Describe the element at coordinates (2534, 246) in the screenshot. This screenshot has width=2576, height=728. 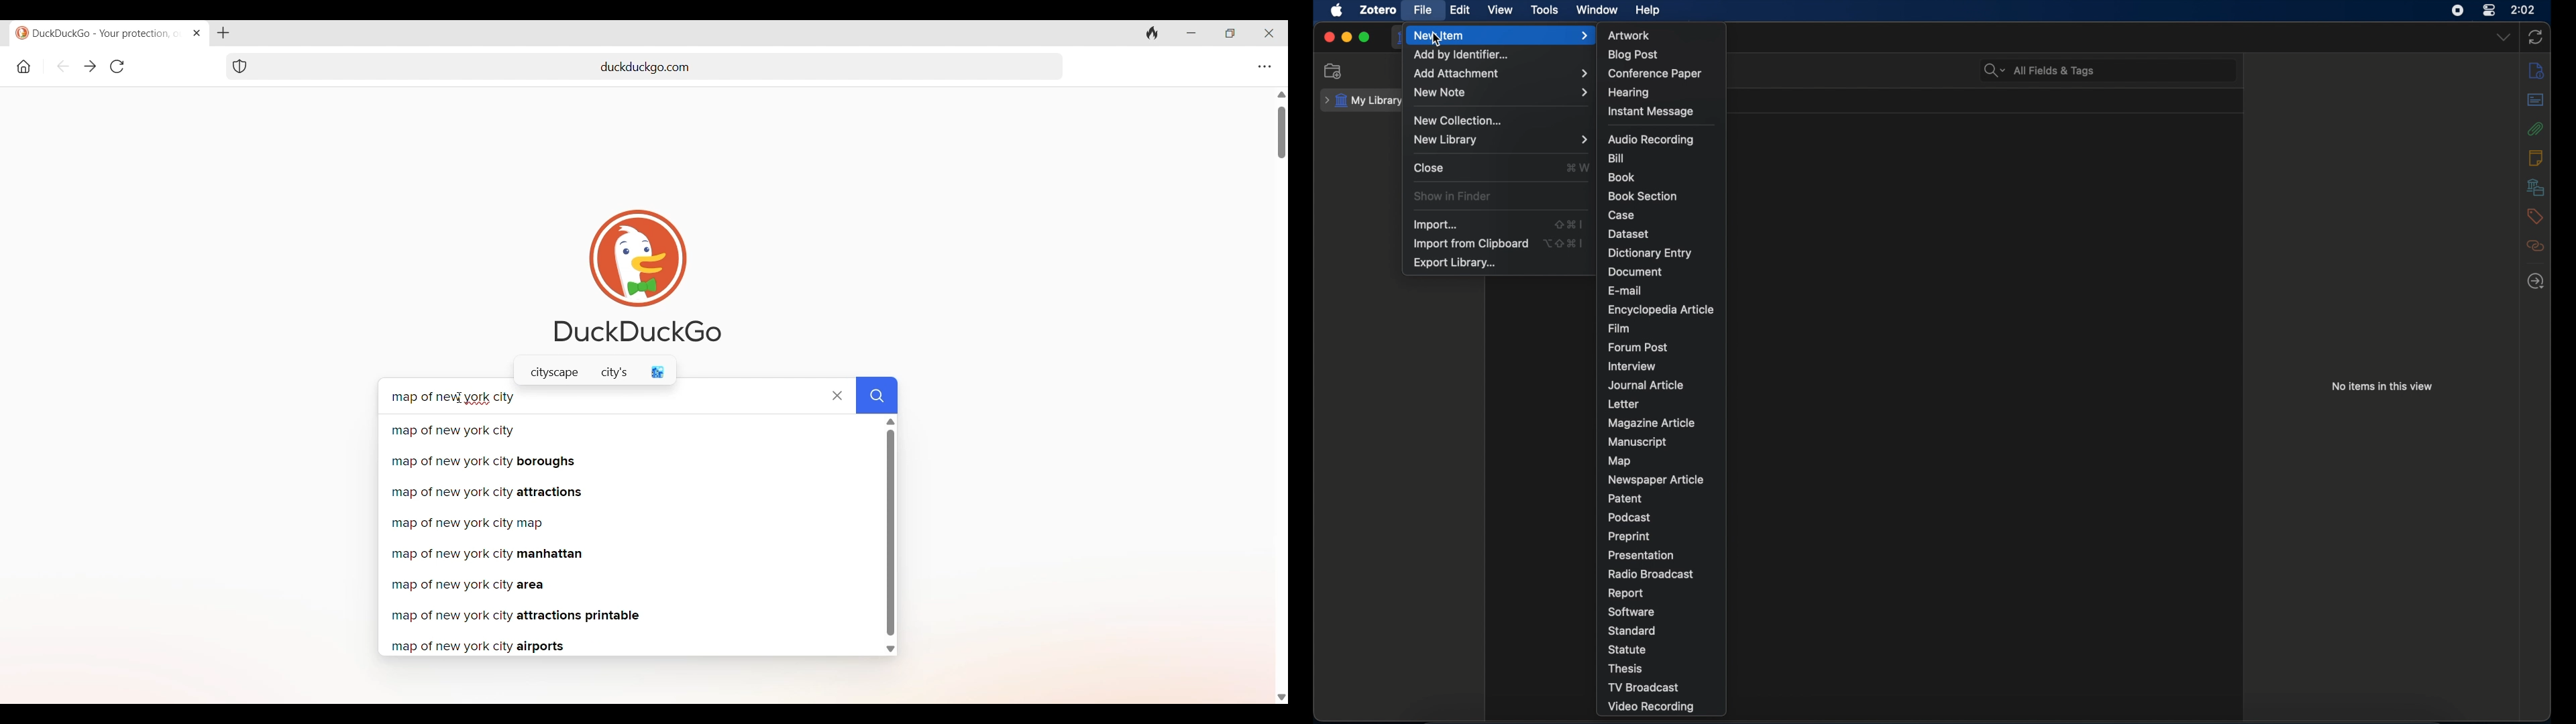
I see `related` at that location.